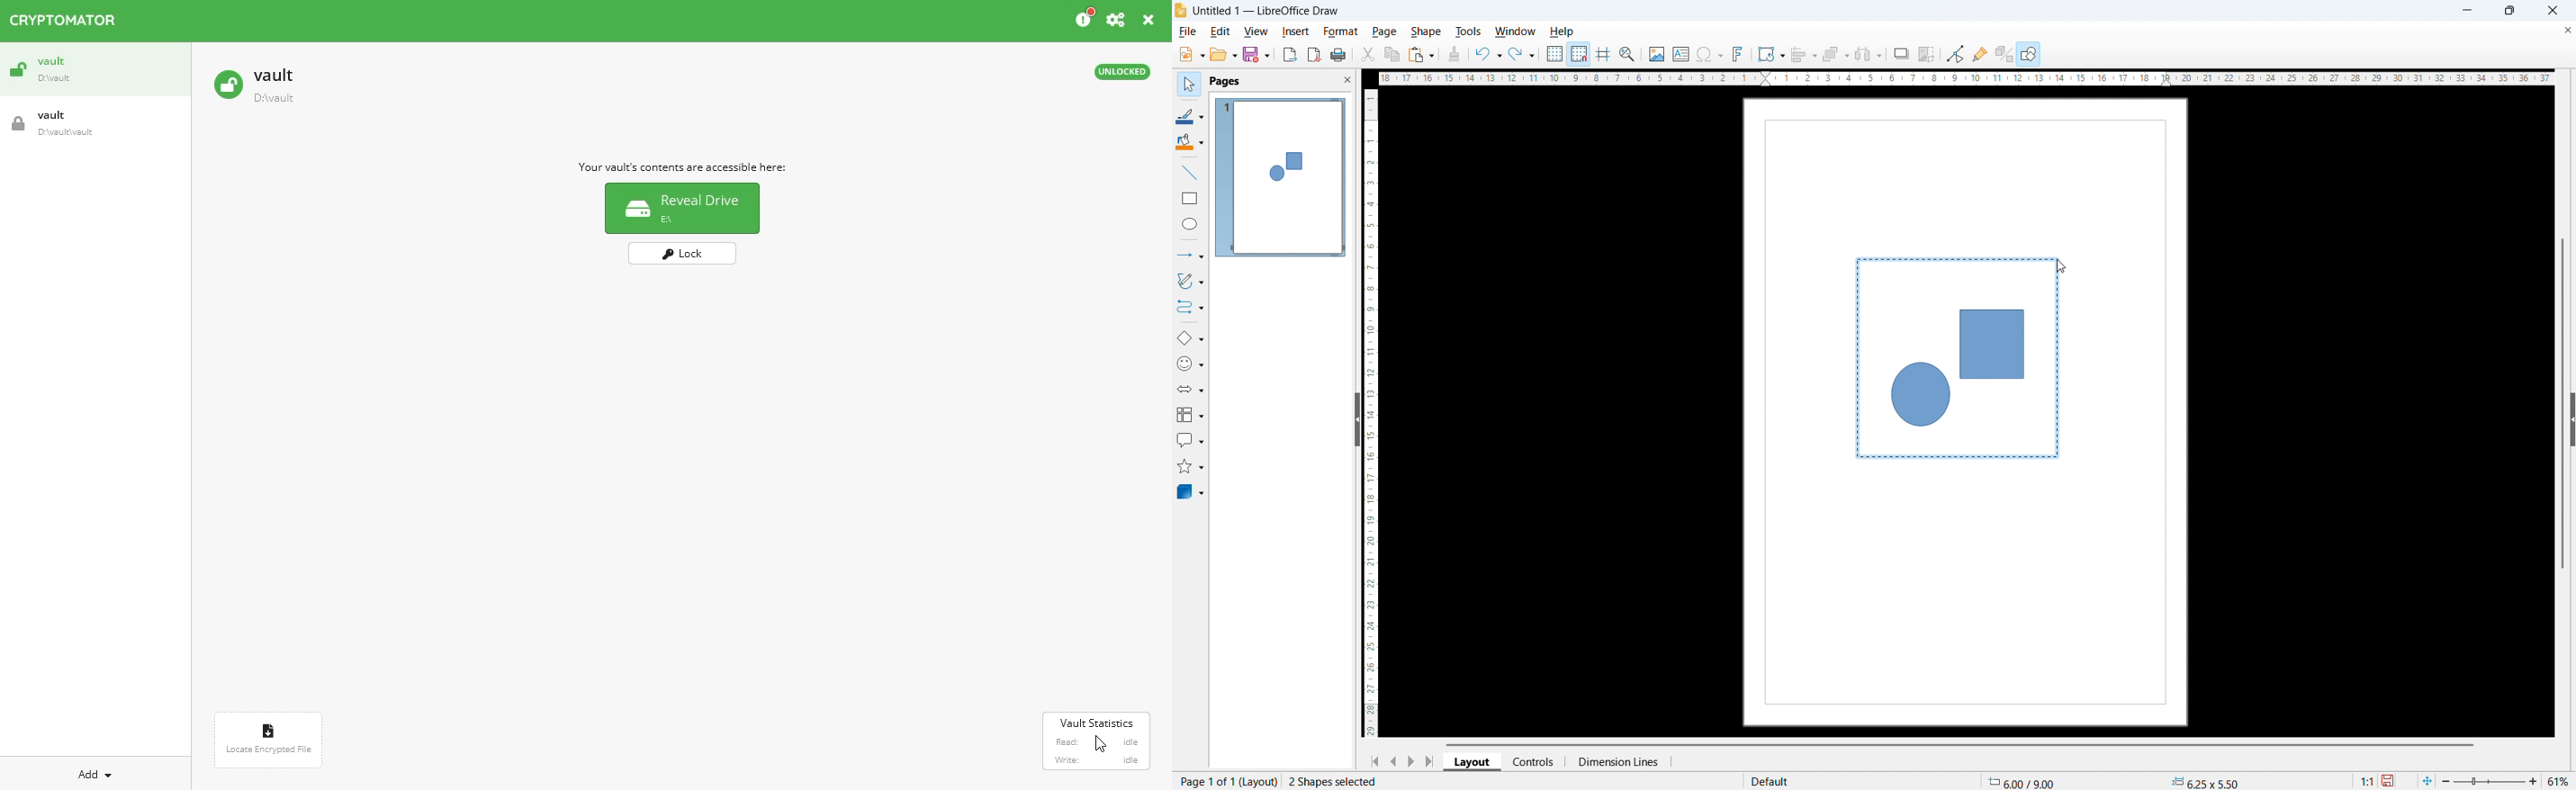 The image size is (2576, 812). I want to click on export, so click(1291, 56).